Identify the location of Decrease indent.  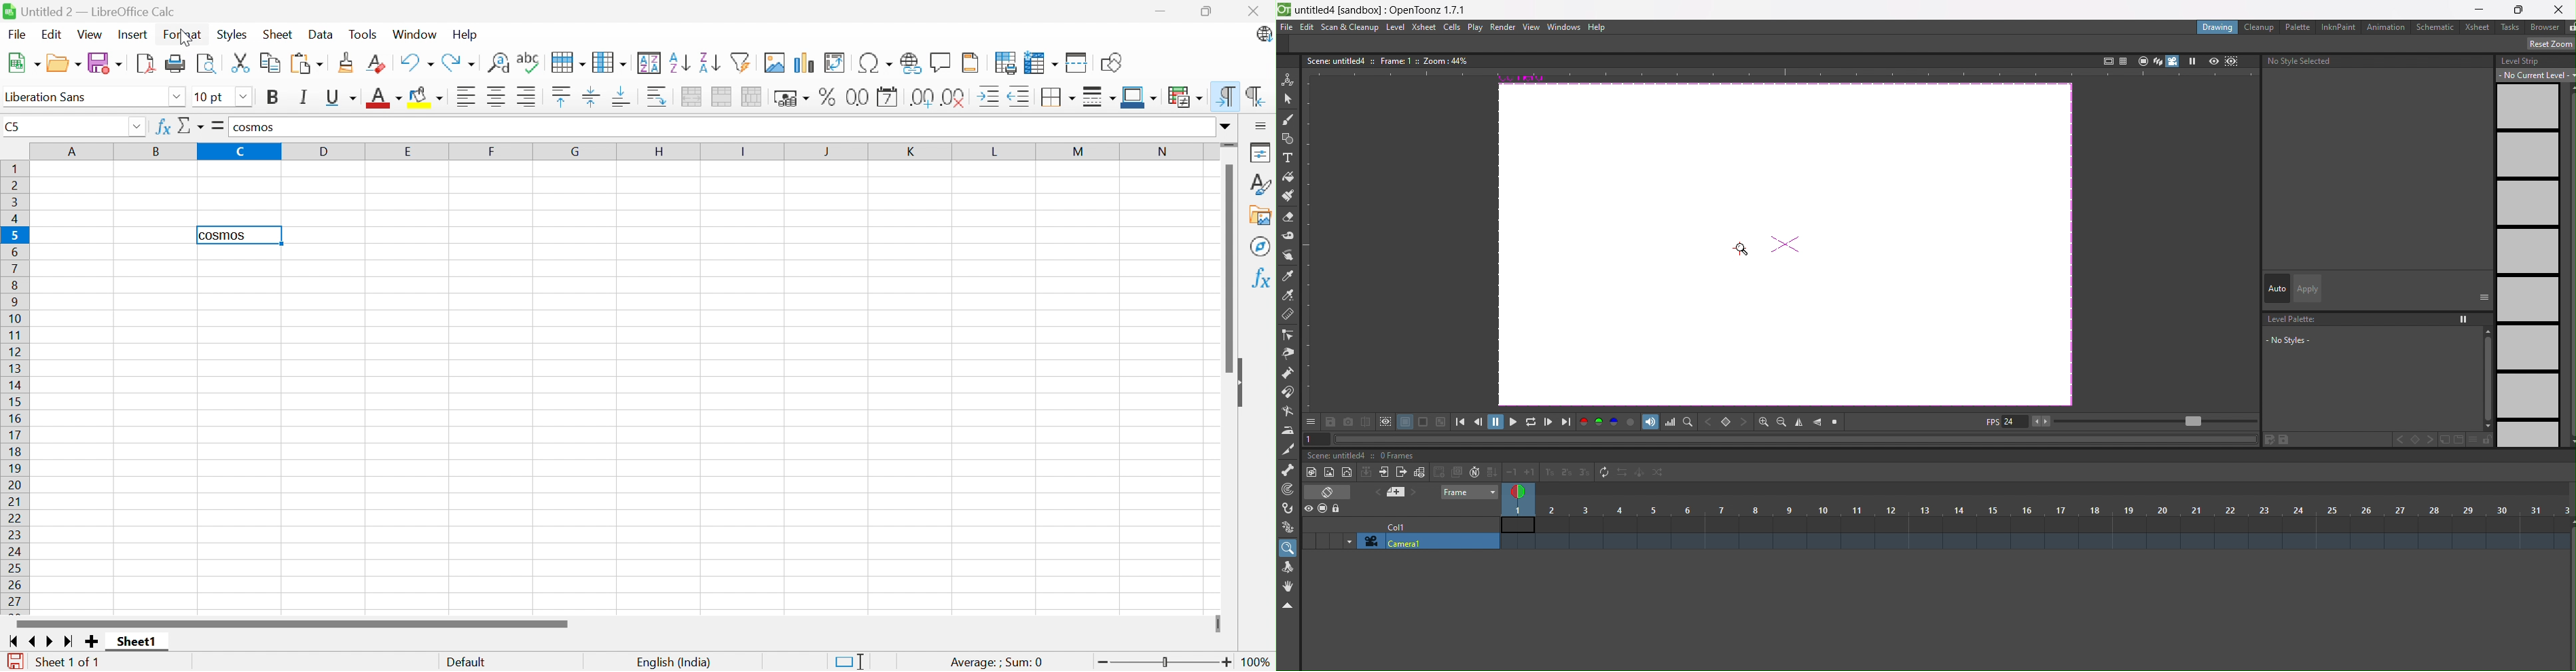
(1022, 97).